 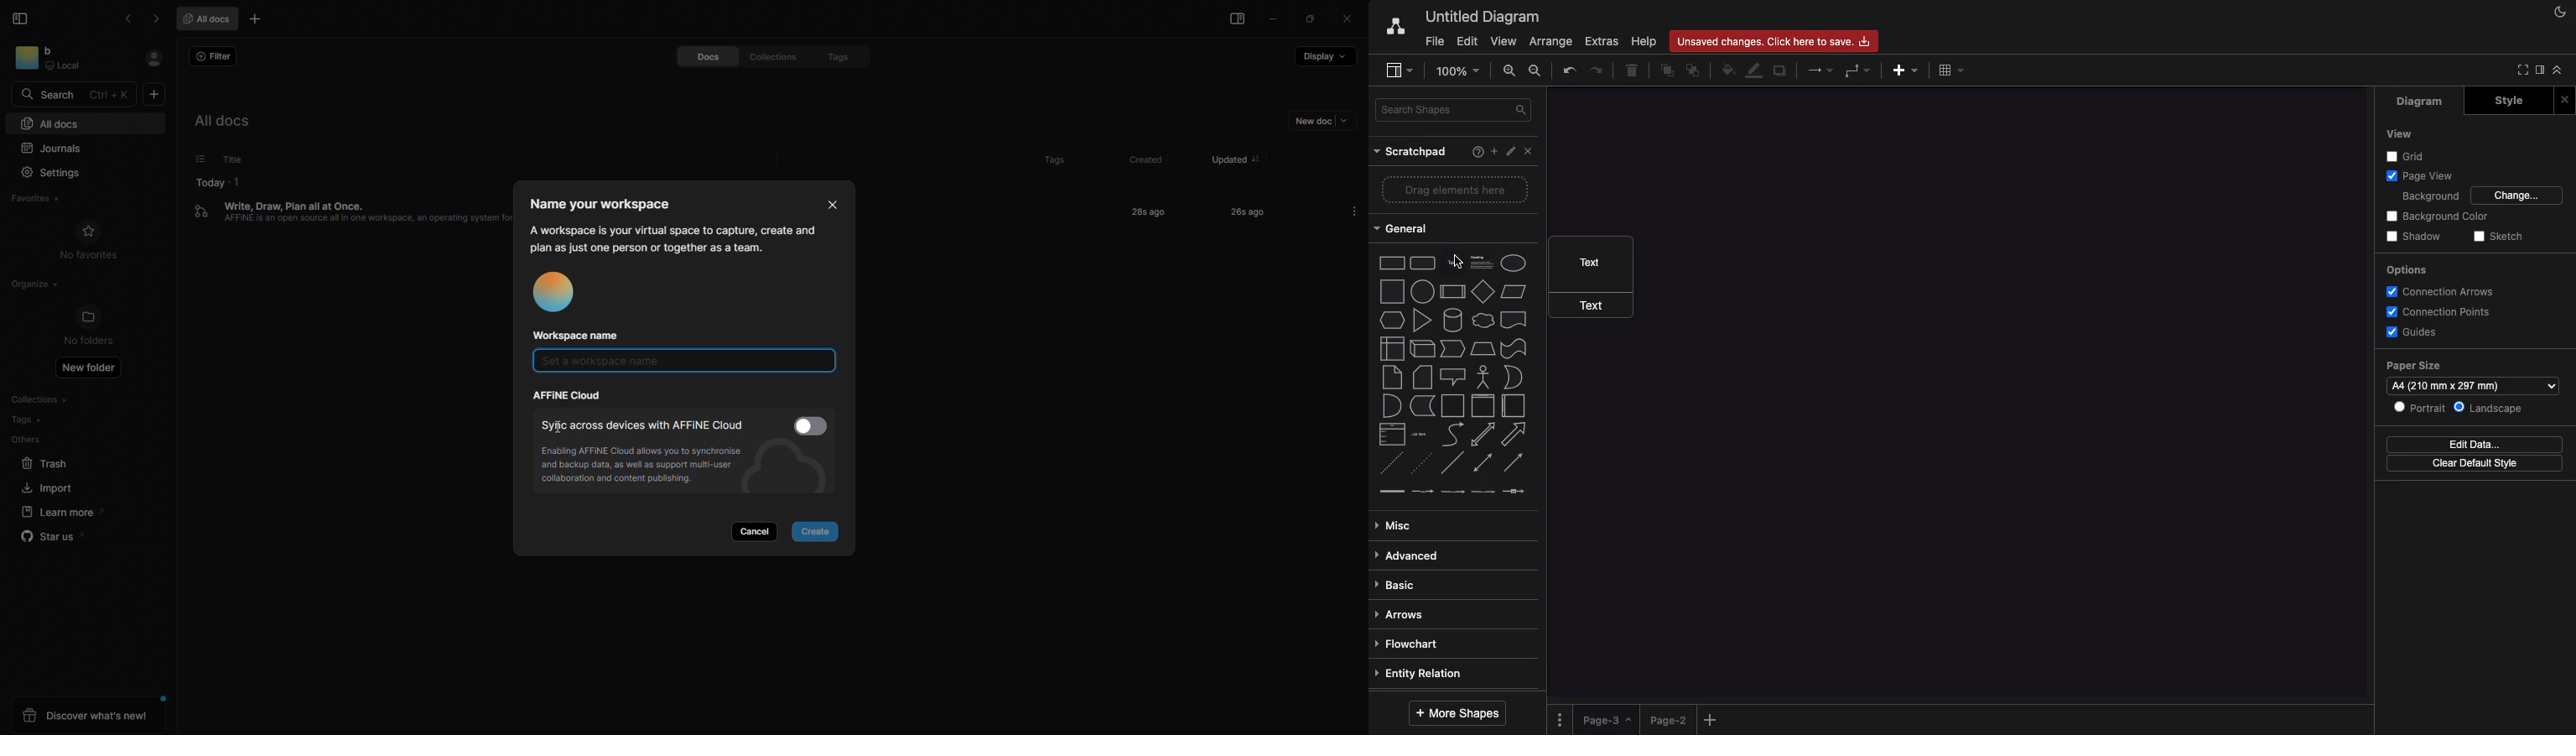 I want to click on today, so click(x=210, y=181).